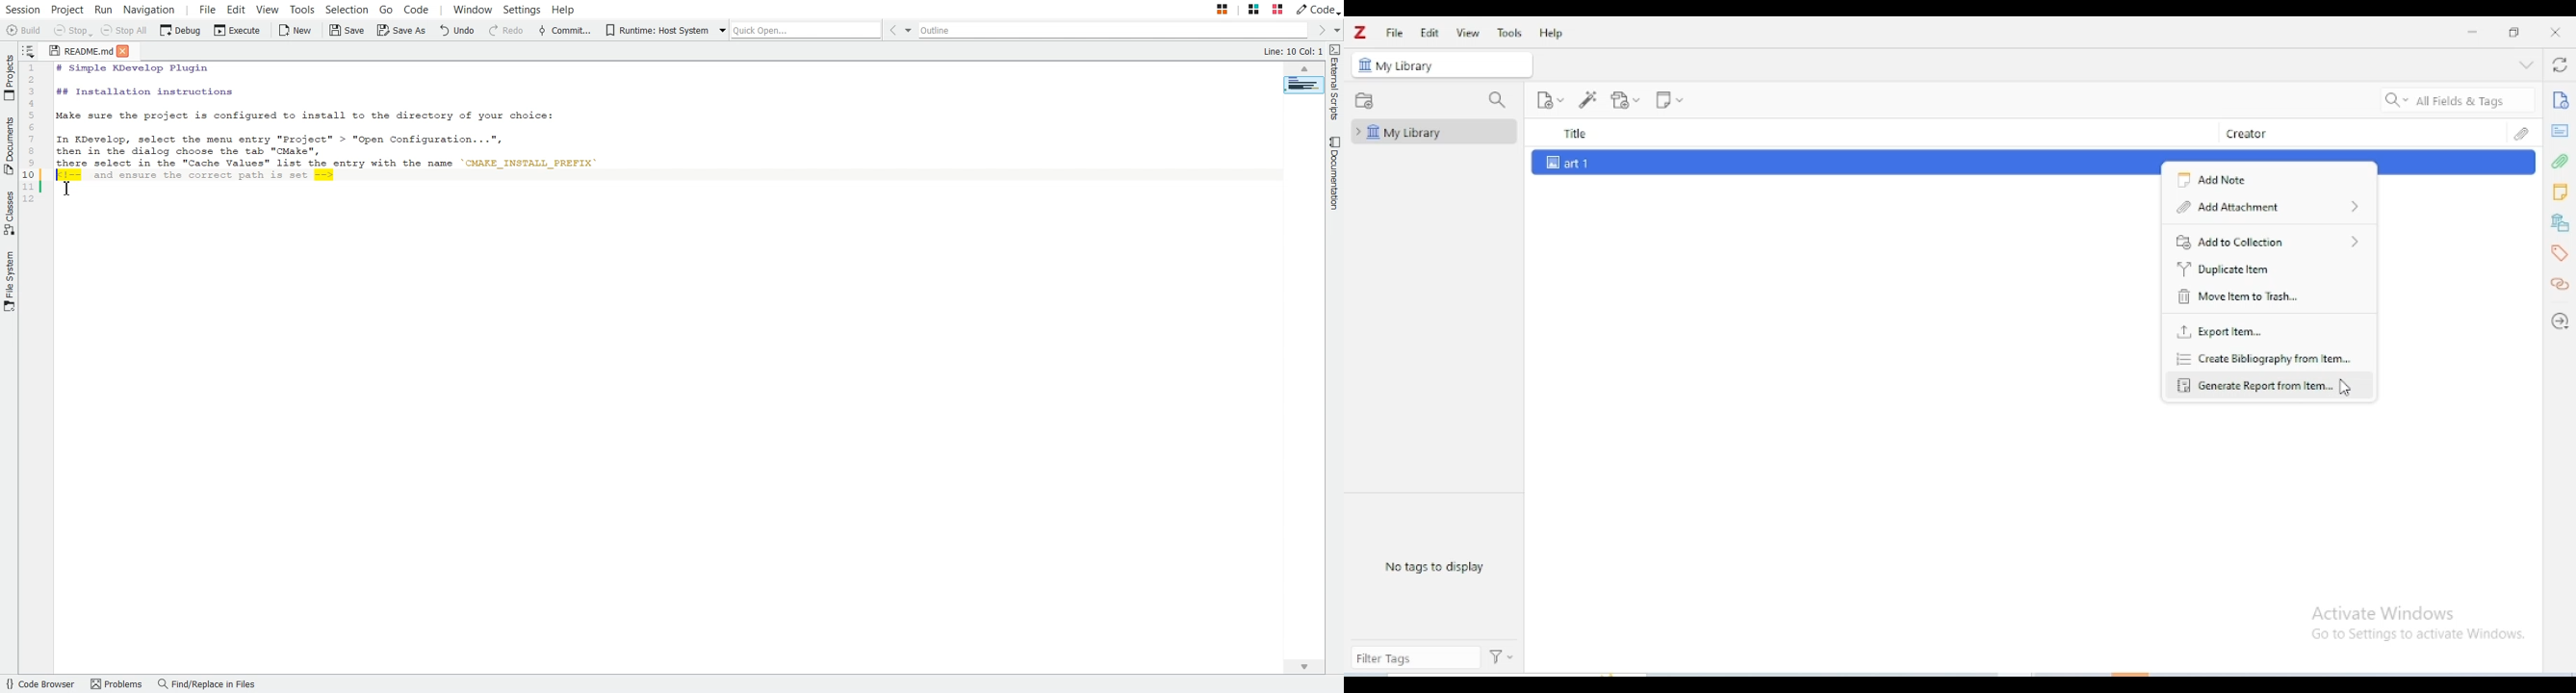 The width and height of the screenshot is (2576, 700). Describe the element at coordinates (1550, 100) in the screenshot. I see `new item` at that location.